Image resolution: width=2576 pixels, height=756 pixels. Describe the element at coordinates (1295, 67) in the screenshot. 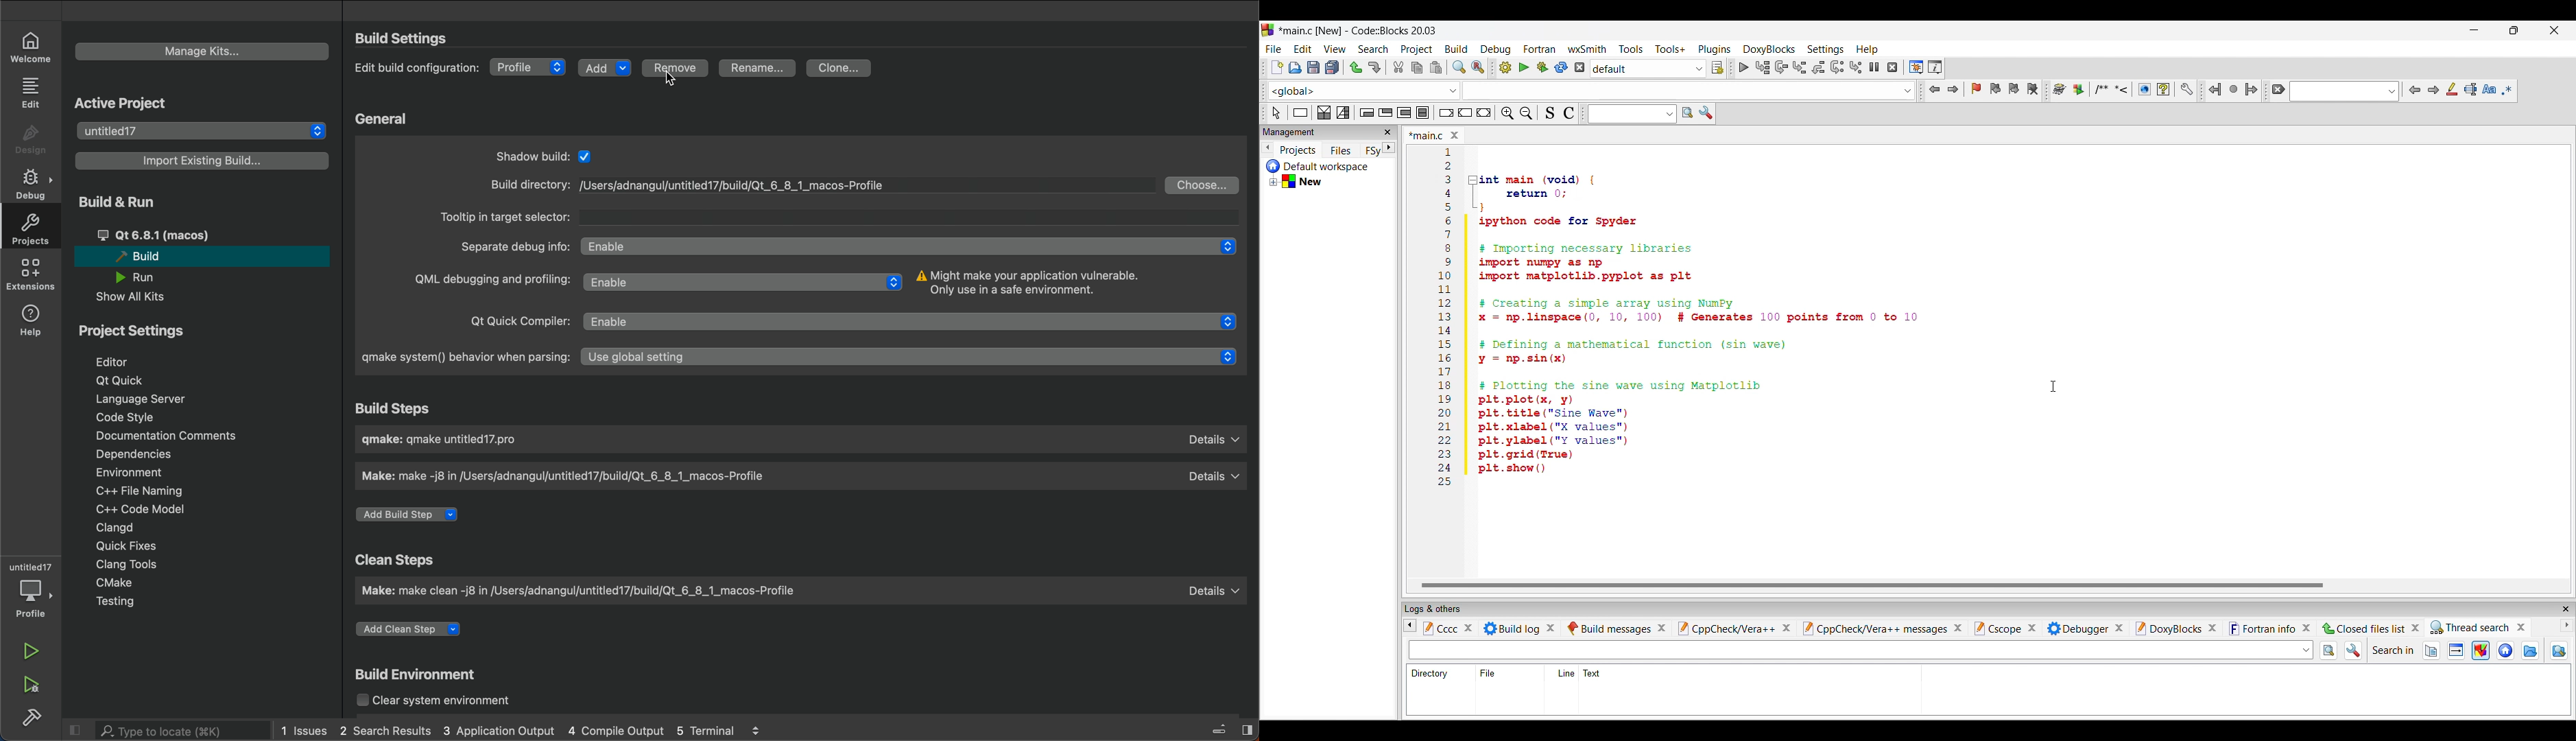

I see `Open` at that location.